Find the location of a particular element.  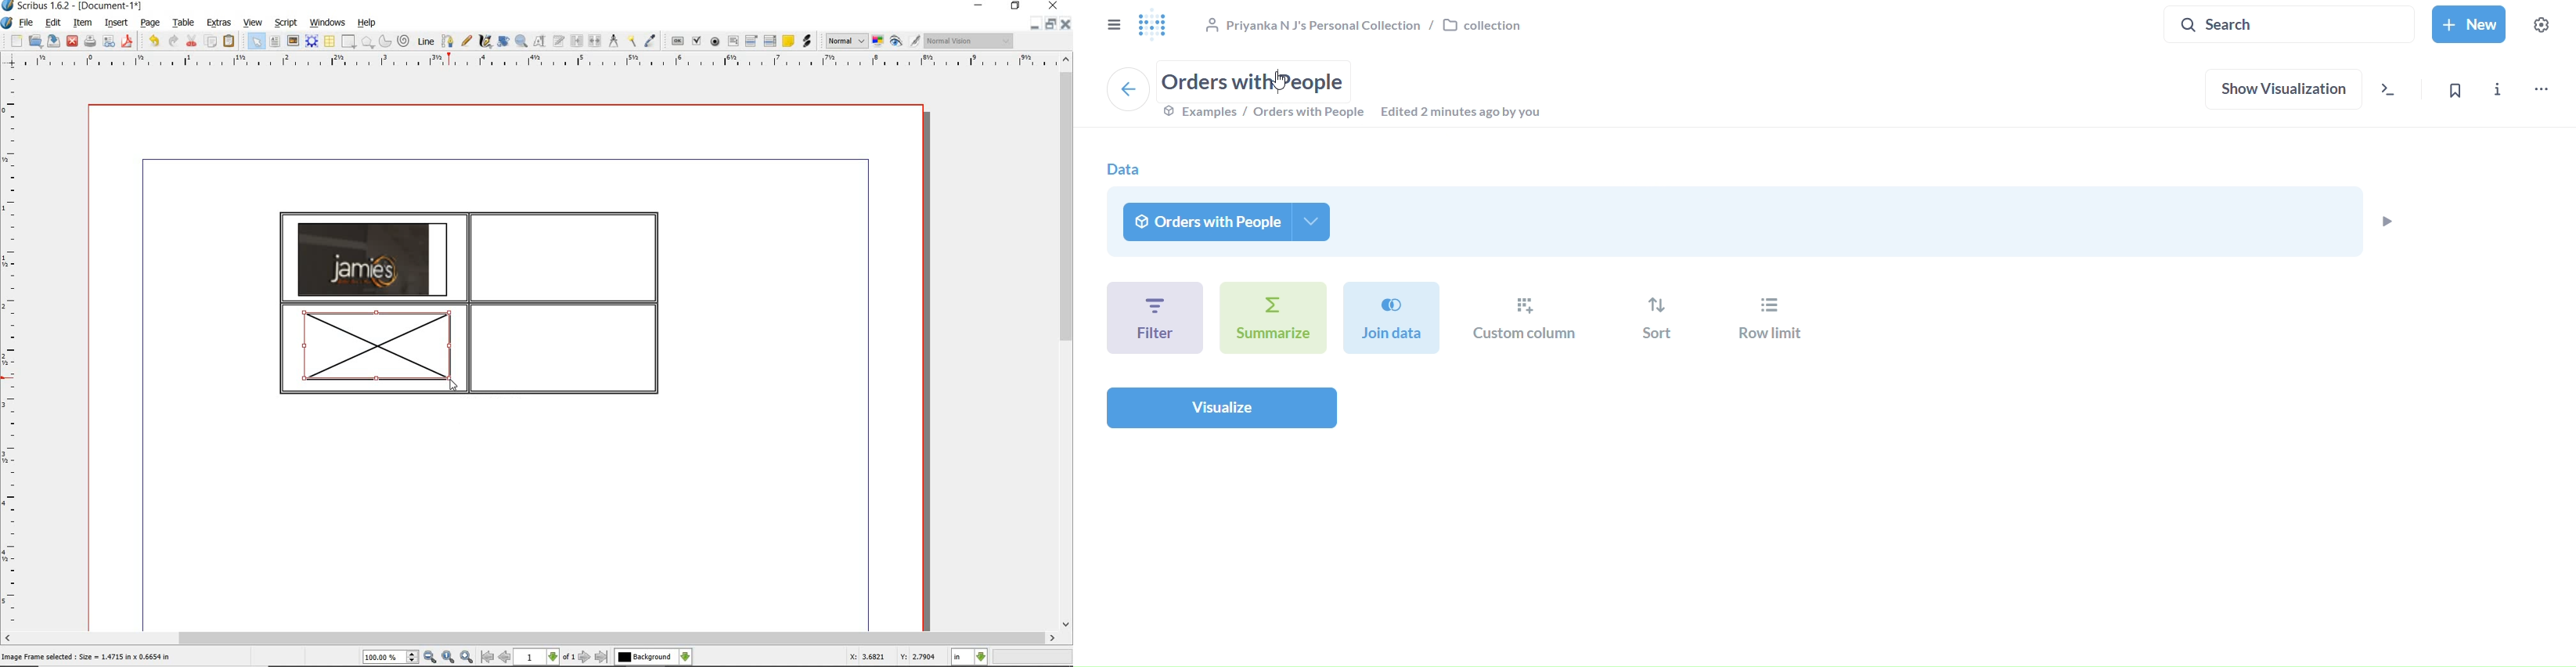

edit contents of frame is located at coordinates (540, 42).